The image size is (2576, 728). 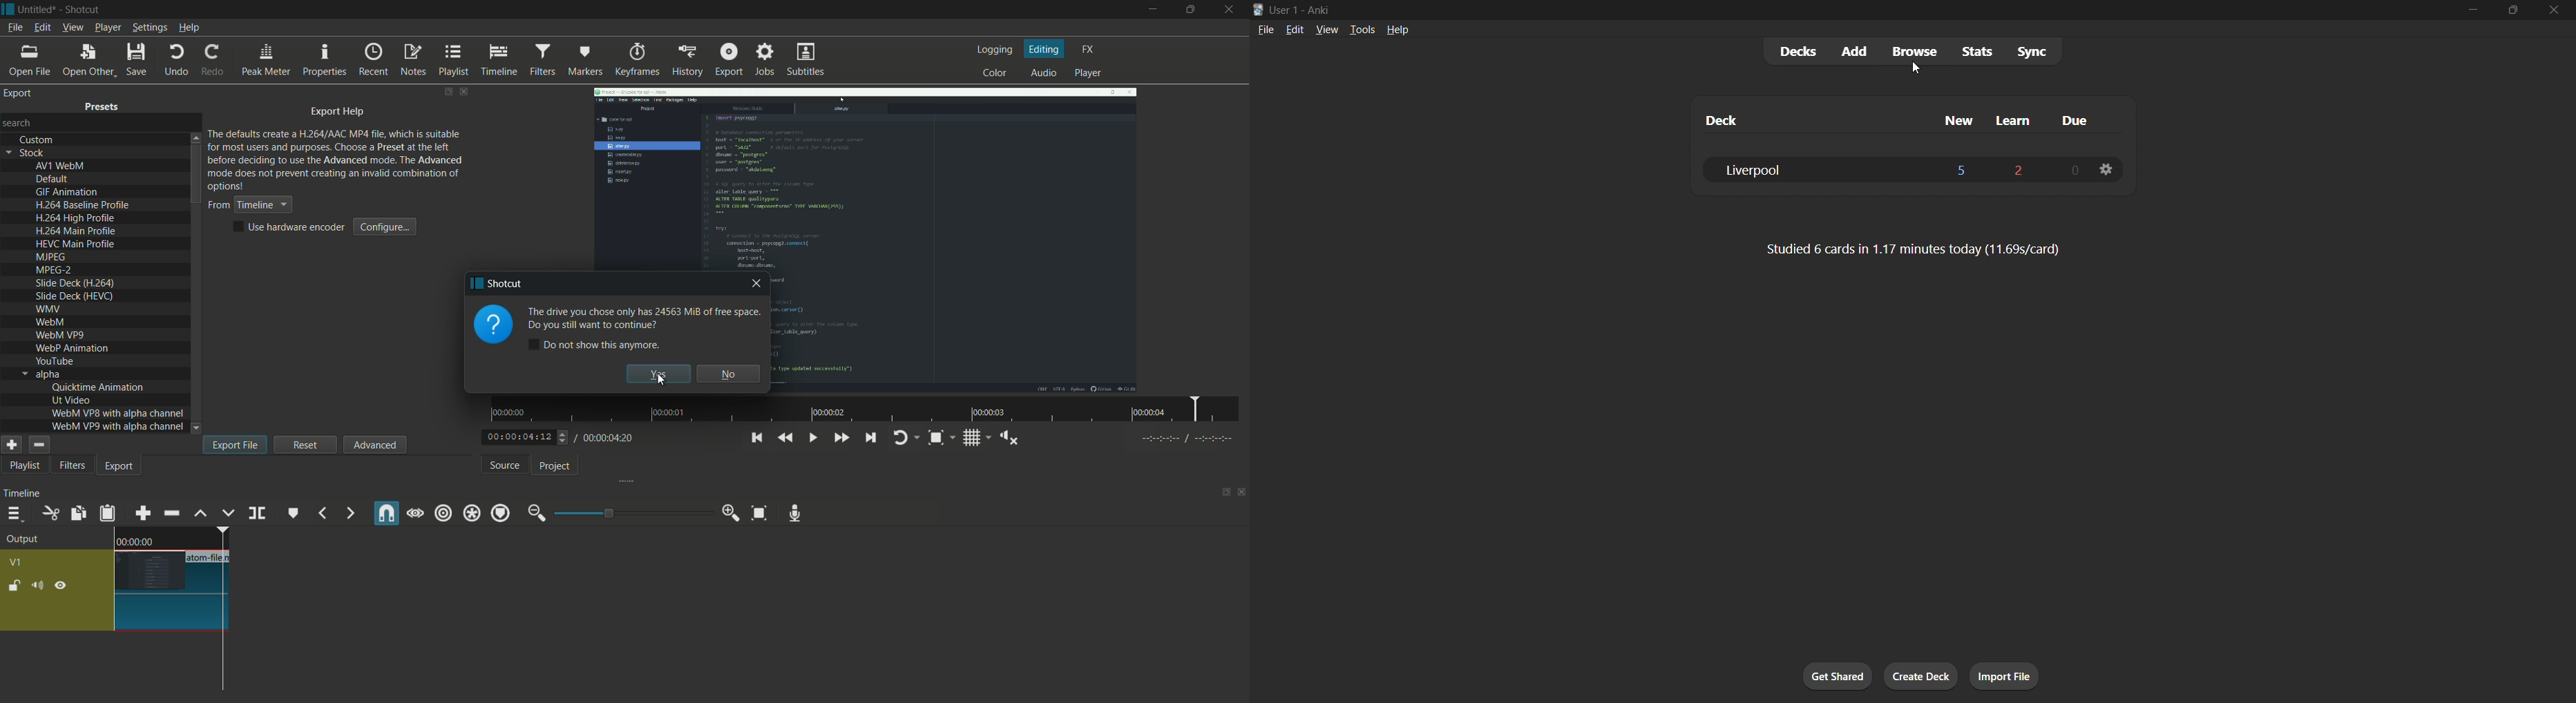 What do you see at coordinates (32, 59) in the screenshot?
I see `open file` at bounding box center [32, 59].